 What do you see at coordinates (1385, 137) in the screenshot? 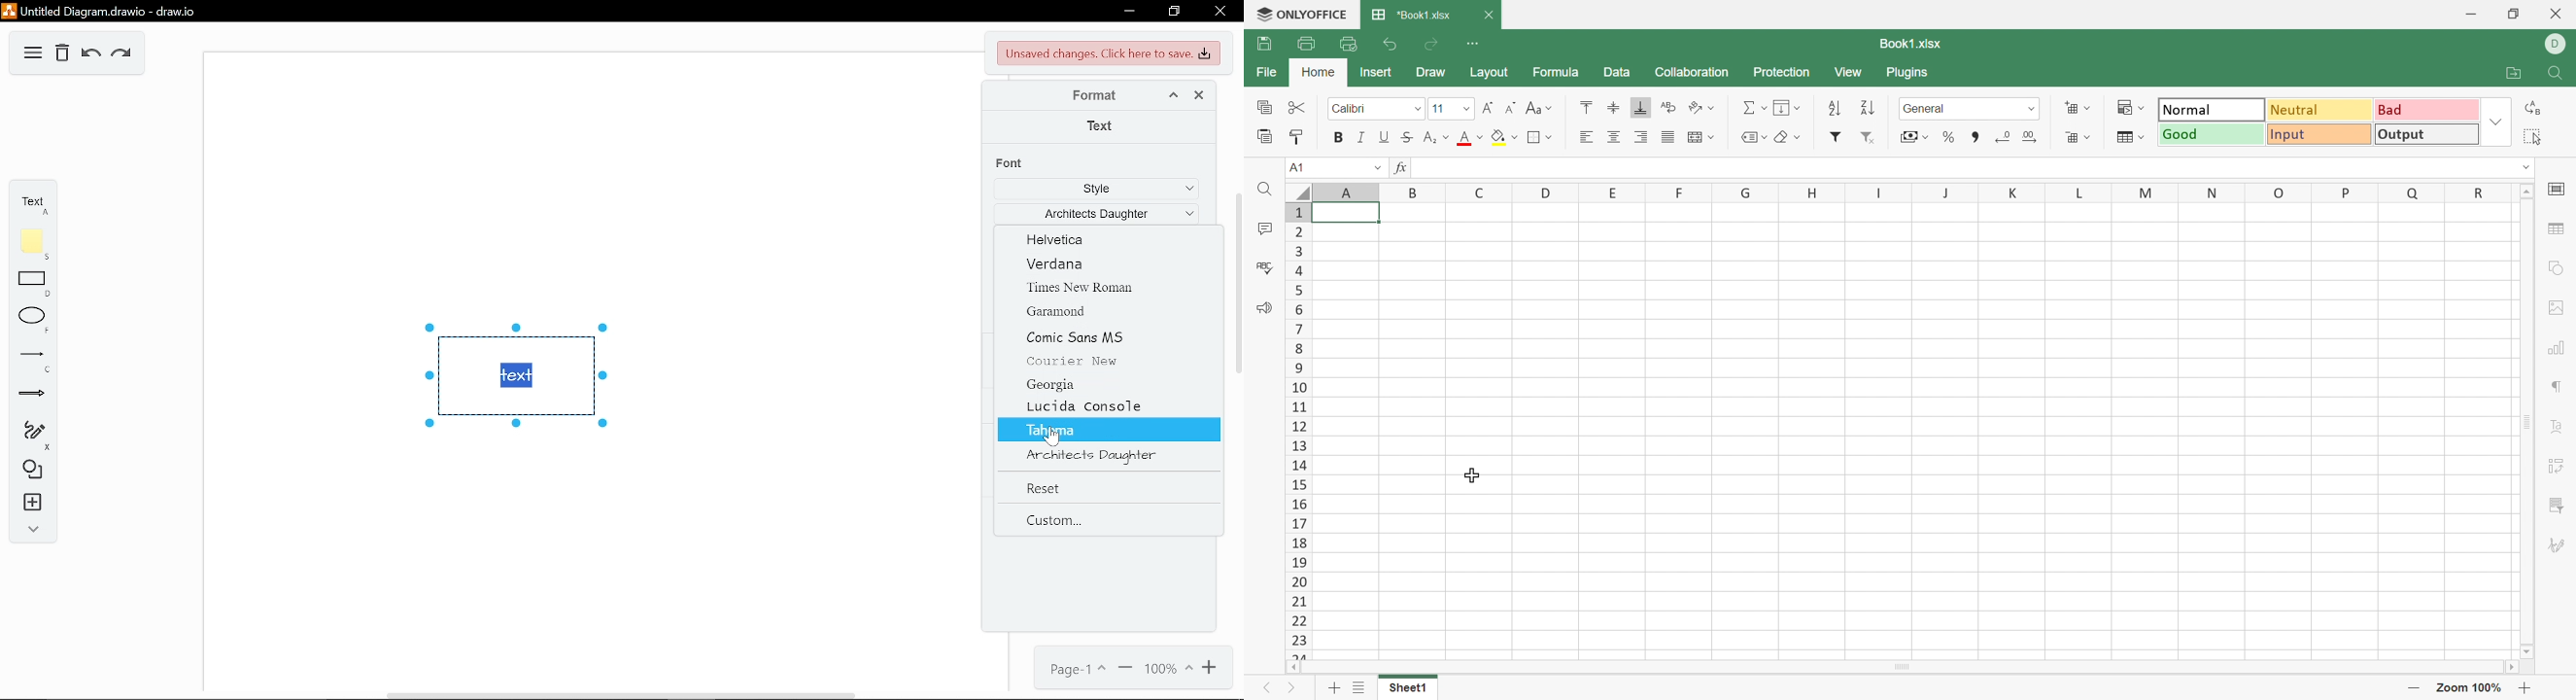
I see `Underline` at bounding box center [1385, 137].